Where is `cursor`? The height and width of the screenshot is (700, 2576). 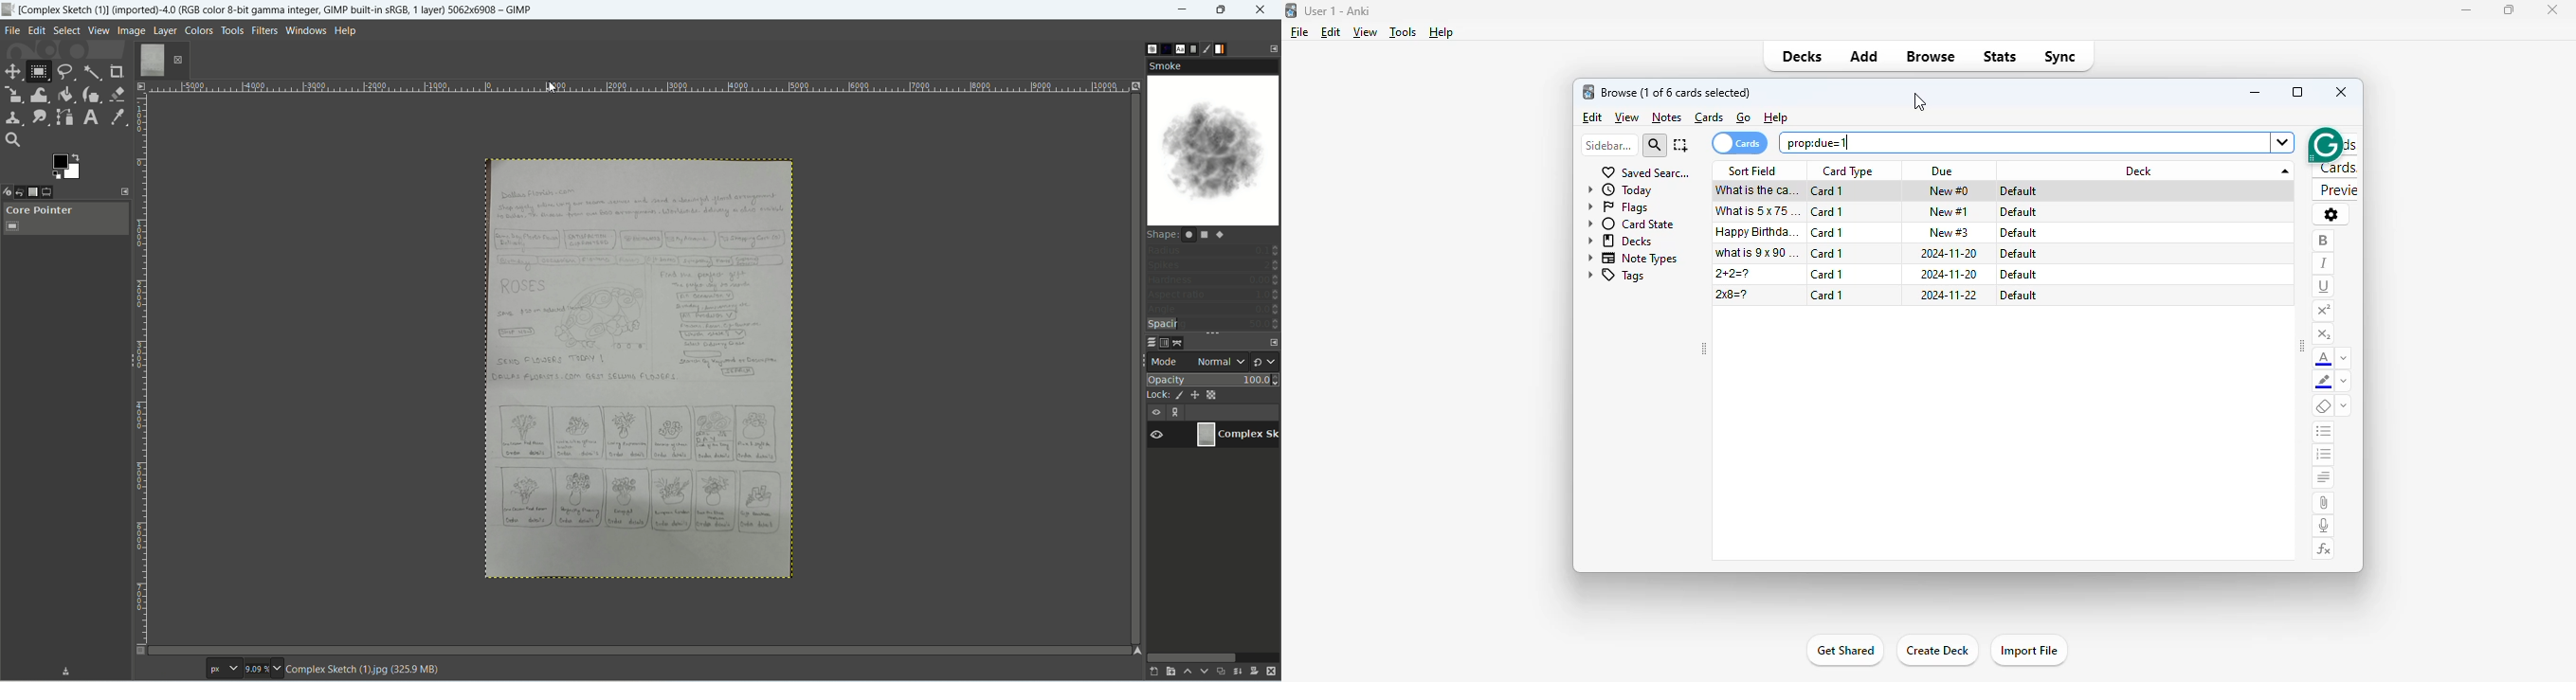
cursor is located at coordinates (1920, 101).